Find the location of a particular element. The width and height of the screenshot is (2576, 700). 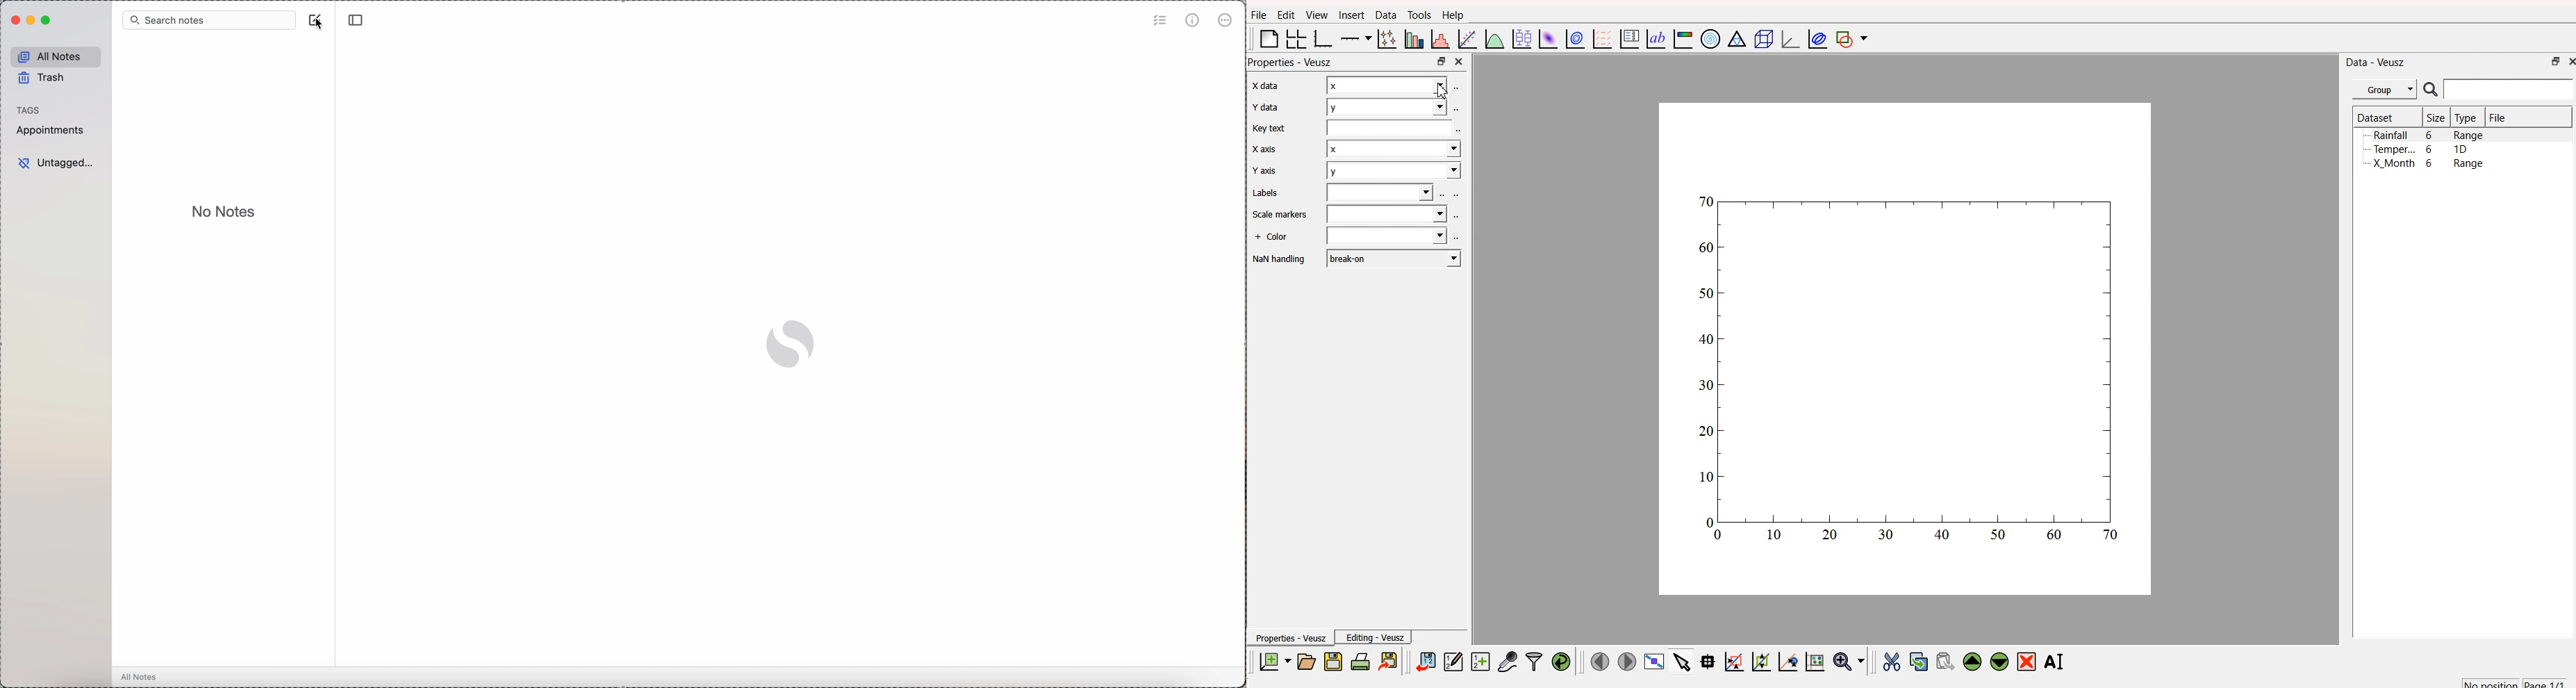

capture a dataset is located at coordinates (1507, 659).